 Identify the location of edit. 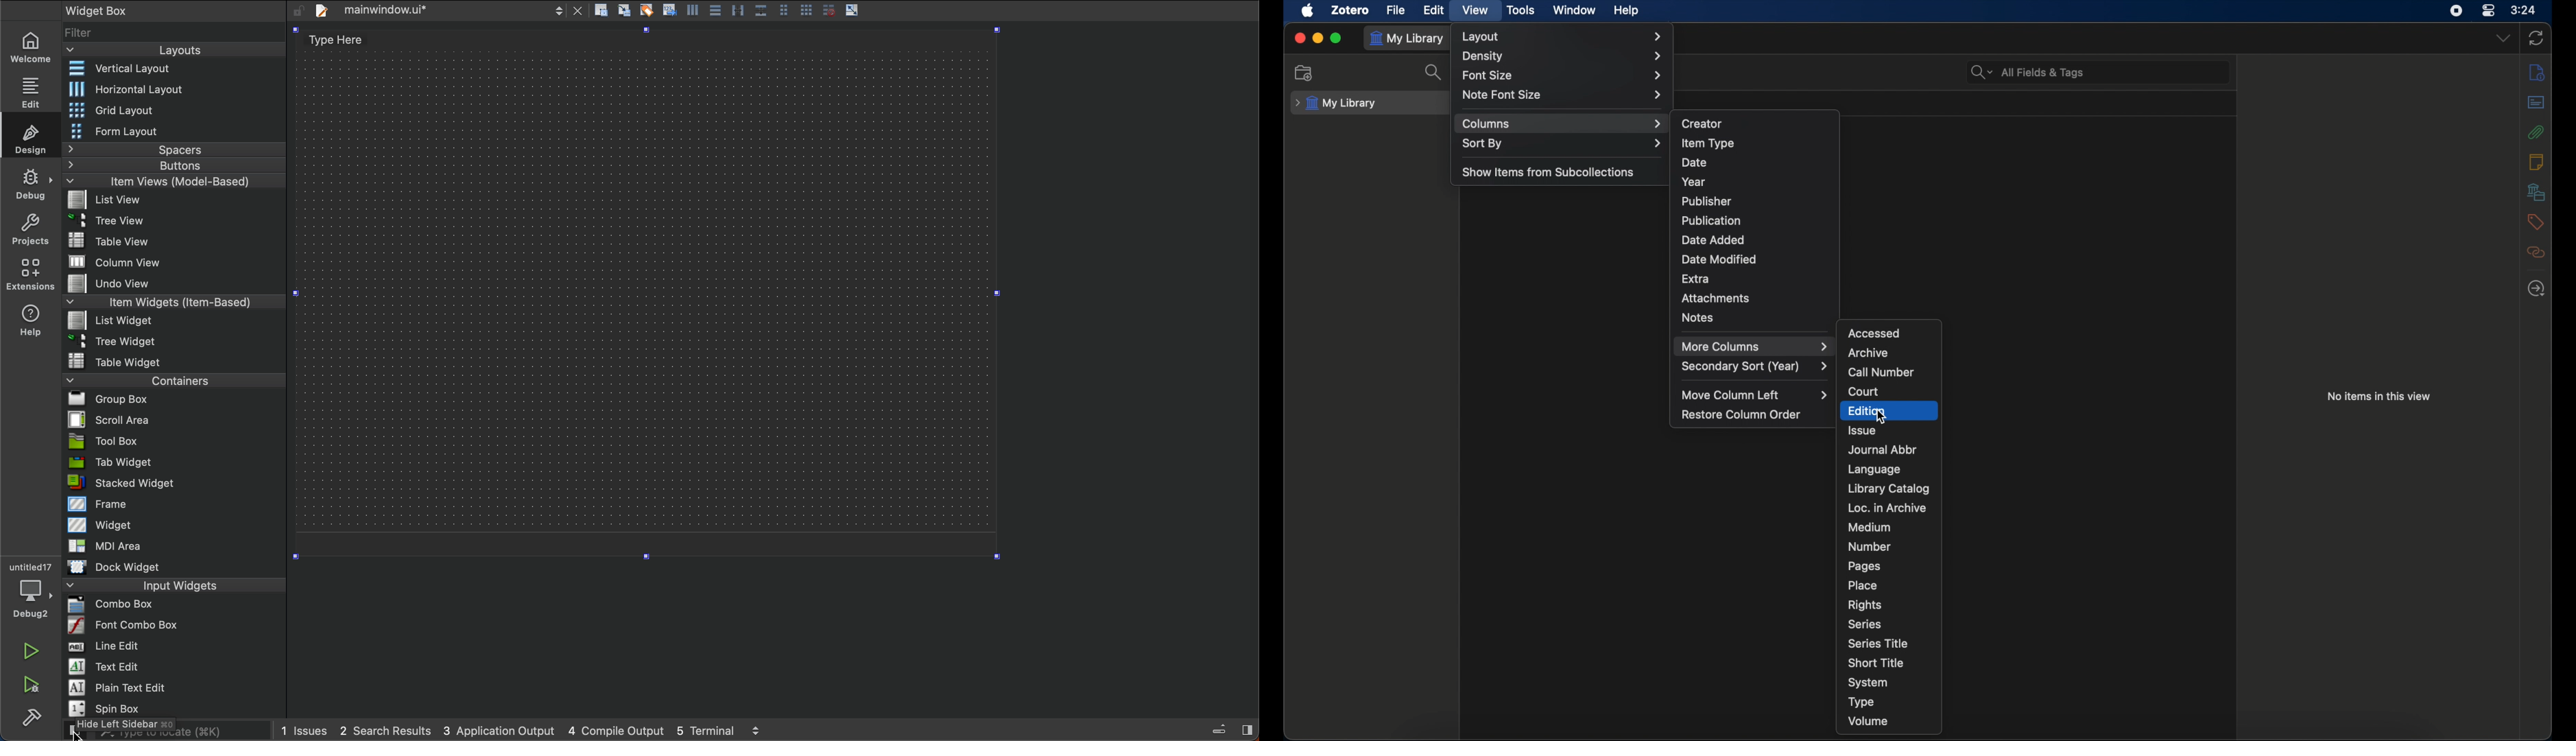
(1433, 10).